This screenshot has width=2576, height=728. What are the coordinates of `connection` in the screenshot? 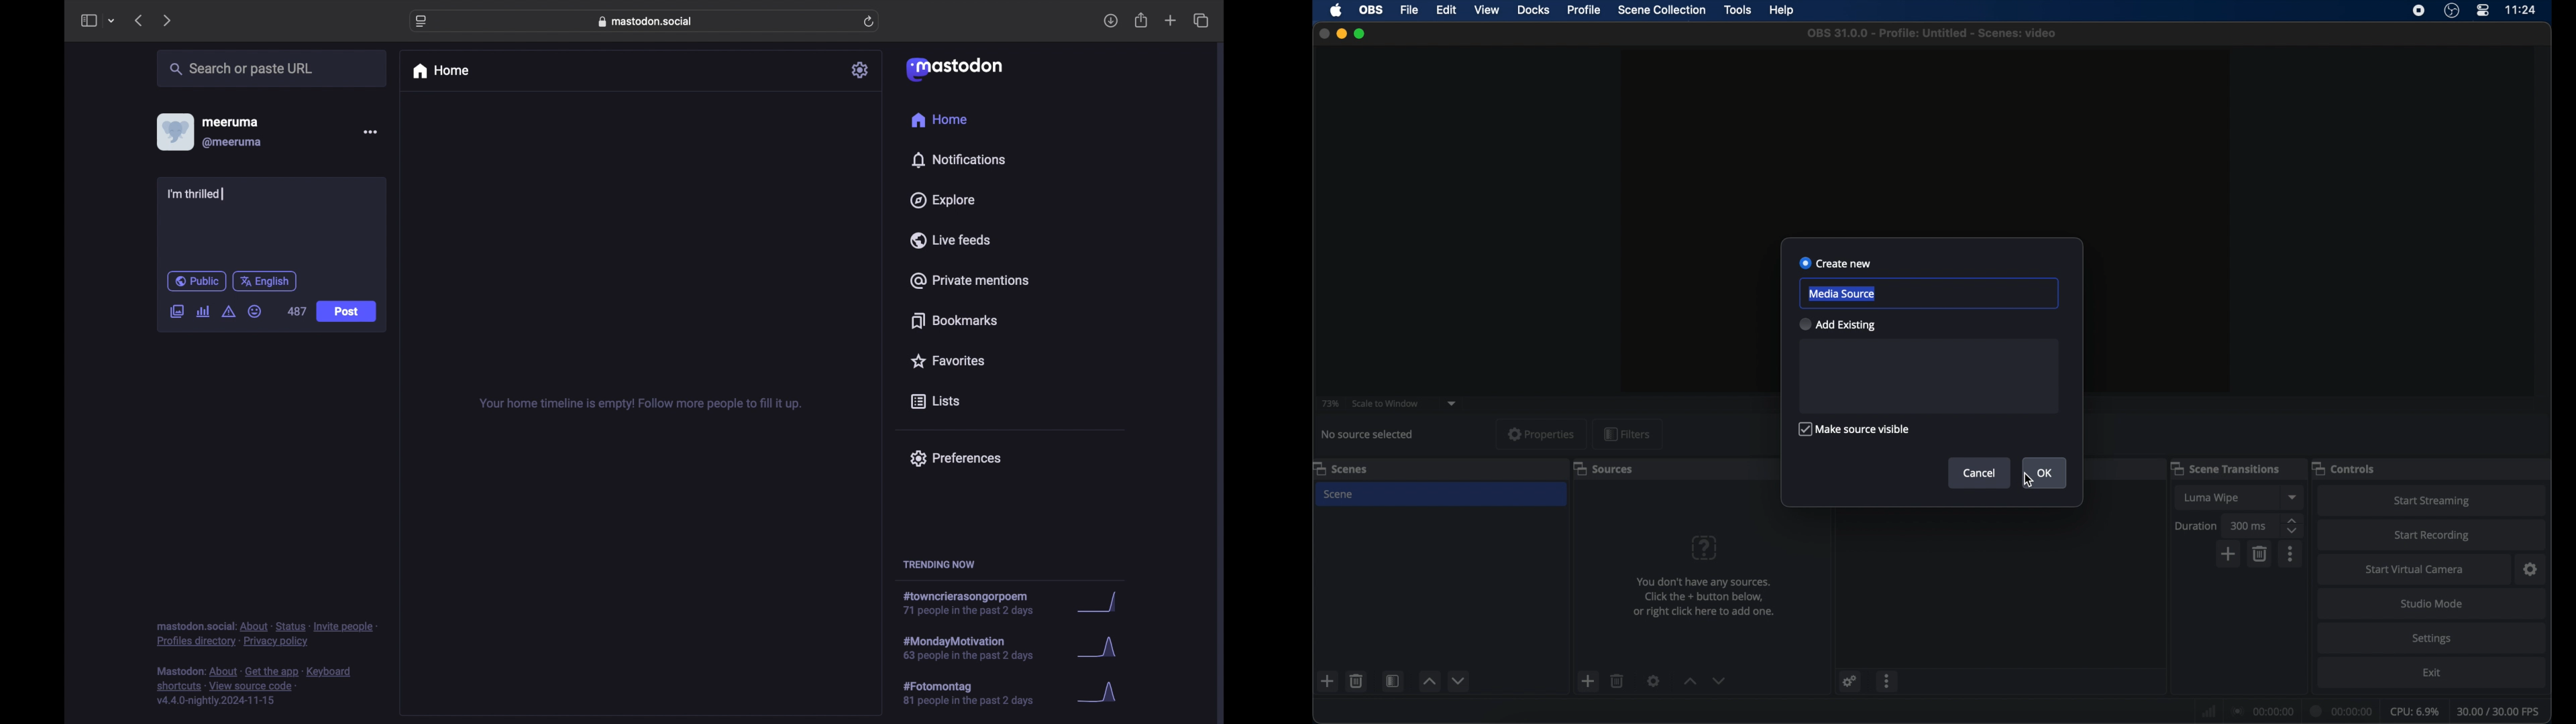 It's located at (2259, 710).